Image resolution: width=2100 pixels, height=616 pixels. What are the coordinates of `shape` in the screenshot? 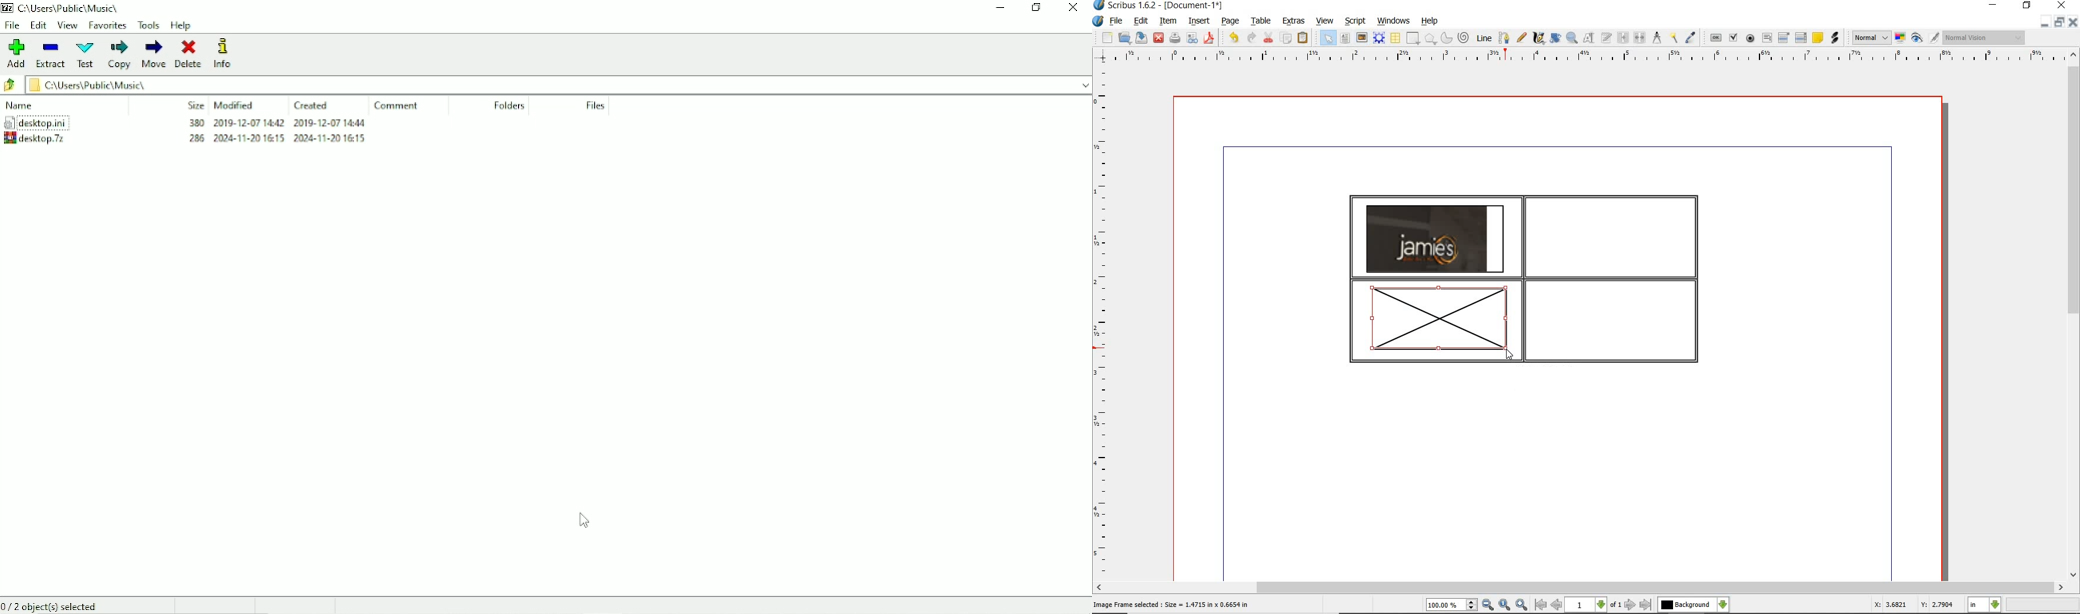 It's located at (1412, 39).